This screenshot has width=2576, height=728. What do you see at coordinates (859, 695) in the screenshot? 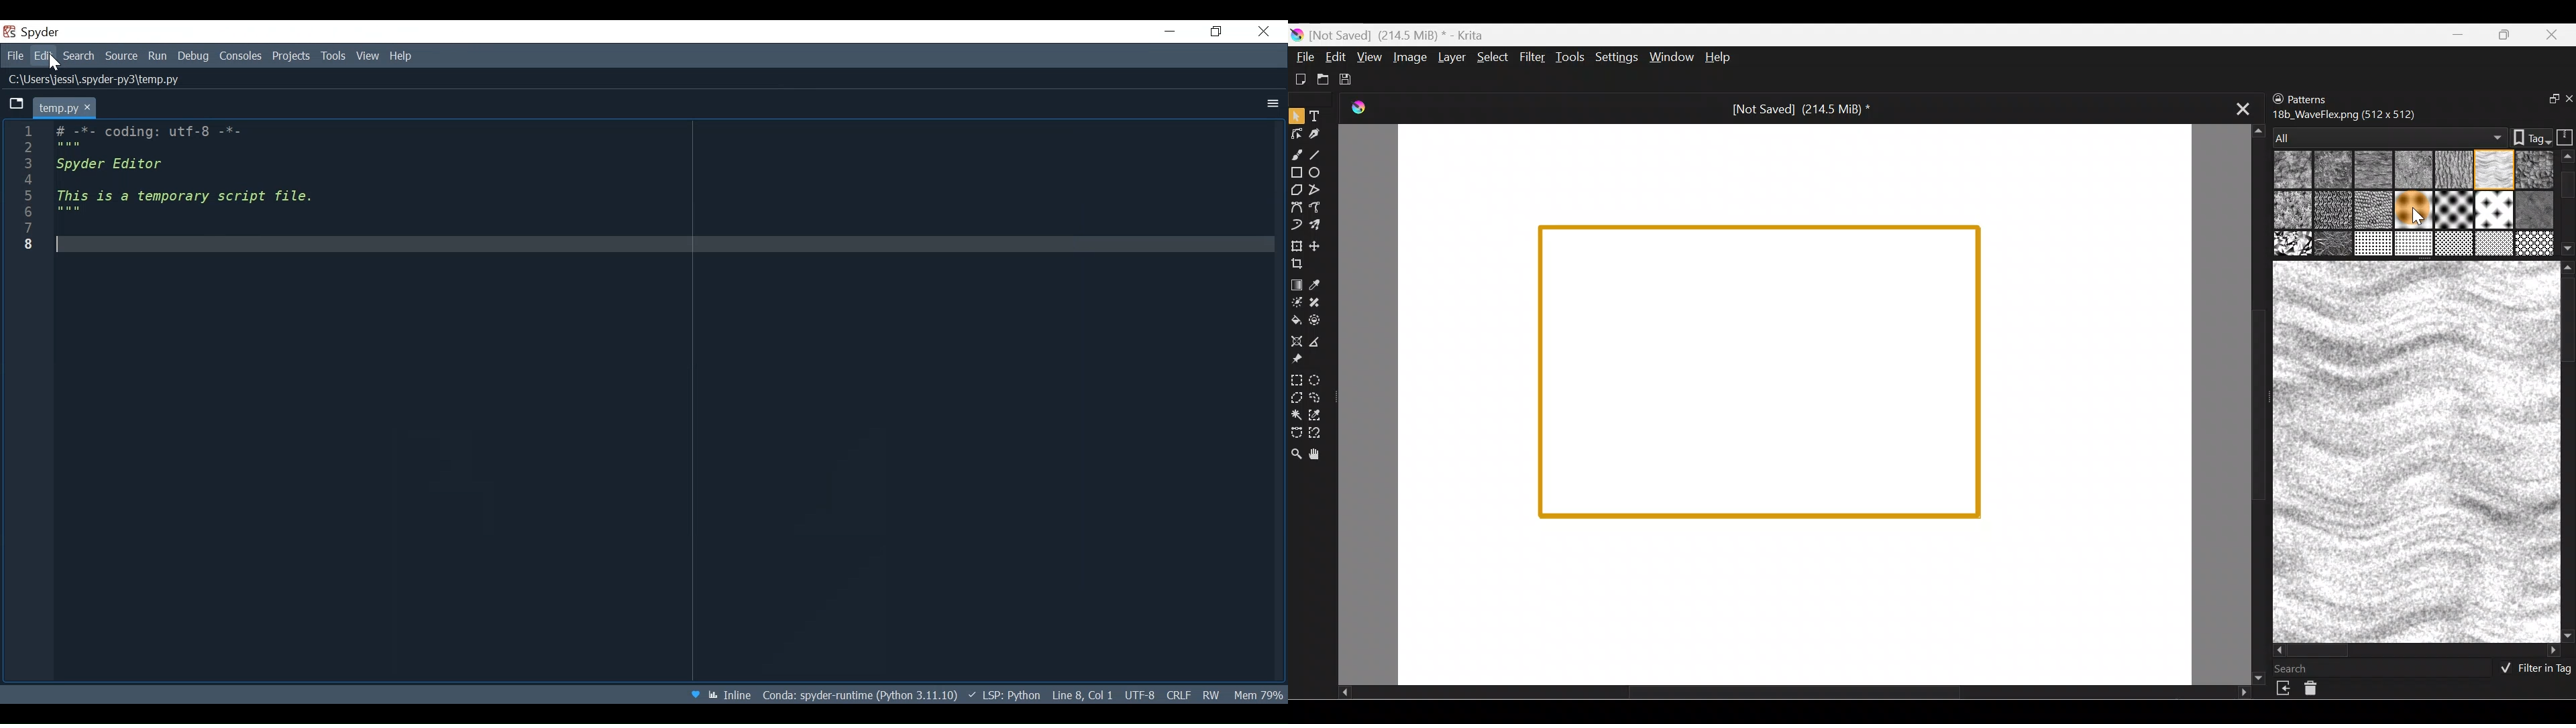
I see `Conda Environment Indicator` at bounding box center [859, 695].